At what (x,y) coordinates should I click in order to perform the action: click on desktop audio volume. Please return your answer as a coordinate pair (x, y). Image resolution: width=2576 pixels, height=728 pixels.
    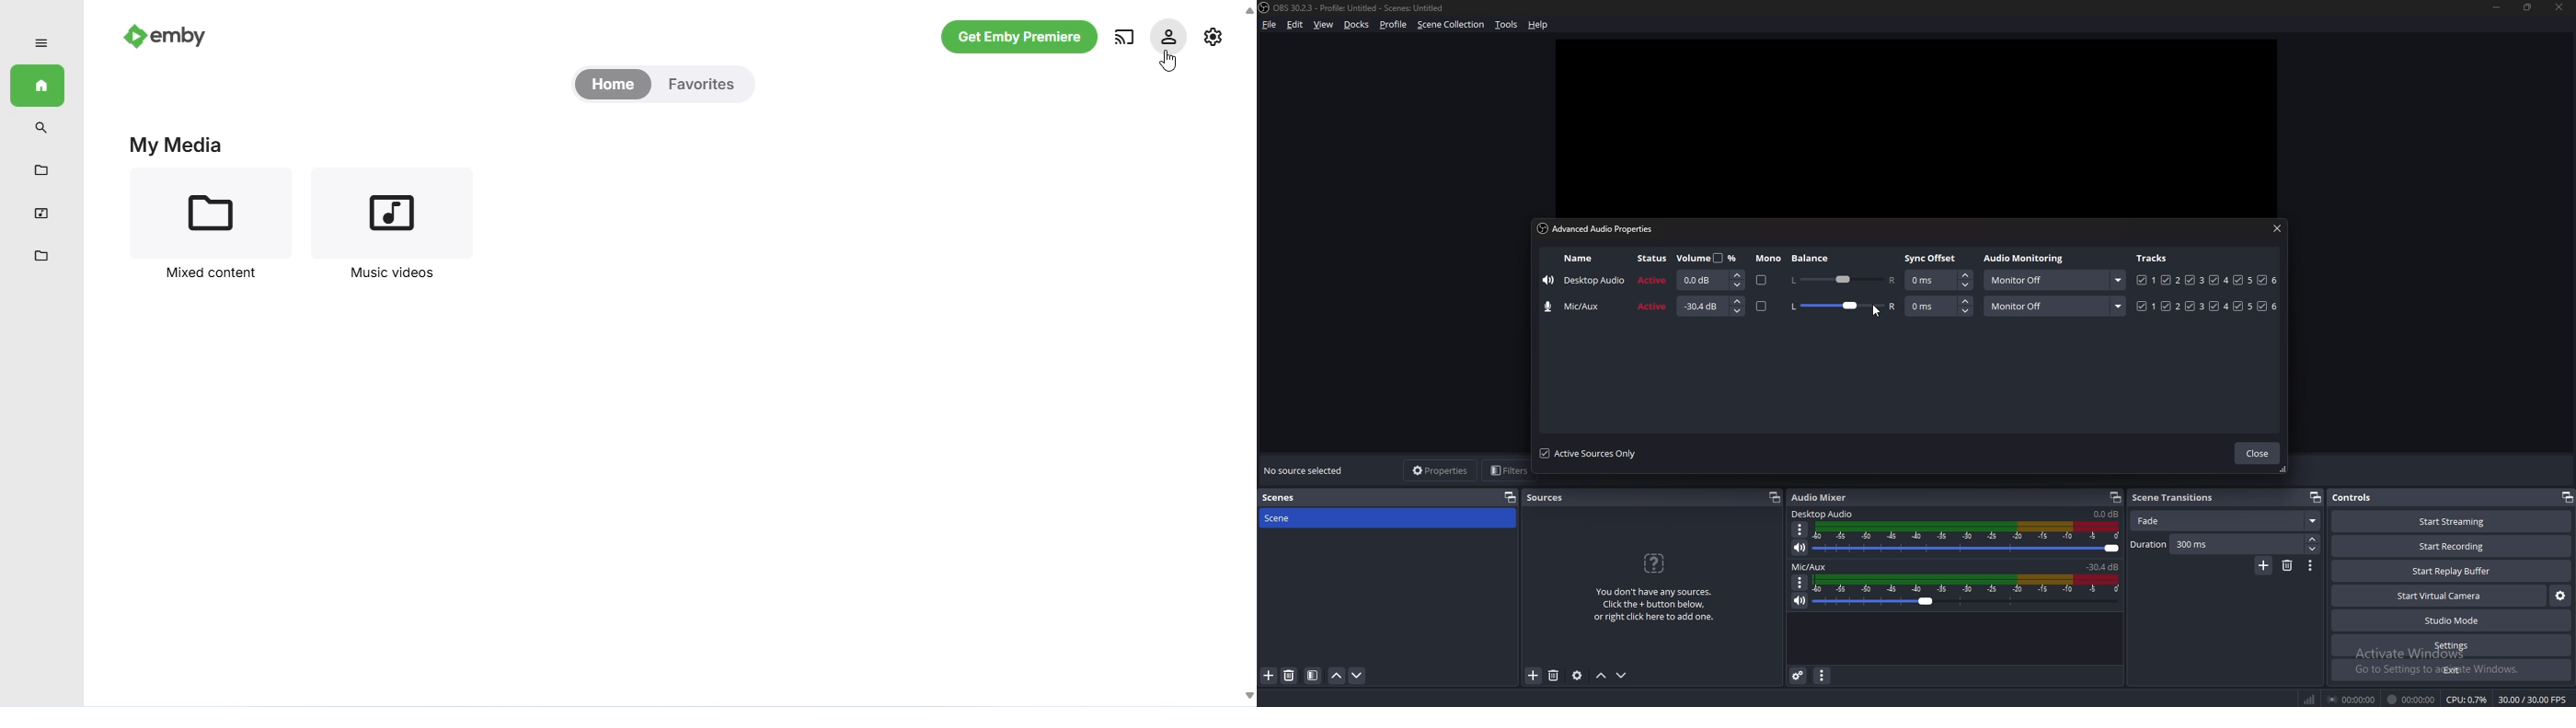
    Looking at the image, I should click on (2106, 514).